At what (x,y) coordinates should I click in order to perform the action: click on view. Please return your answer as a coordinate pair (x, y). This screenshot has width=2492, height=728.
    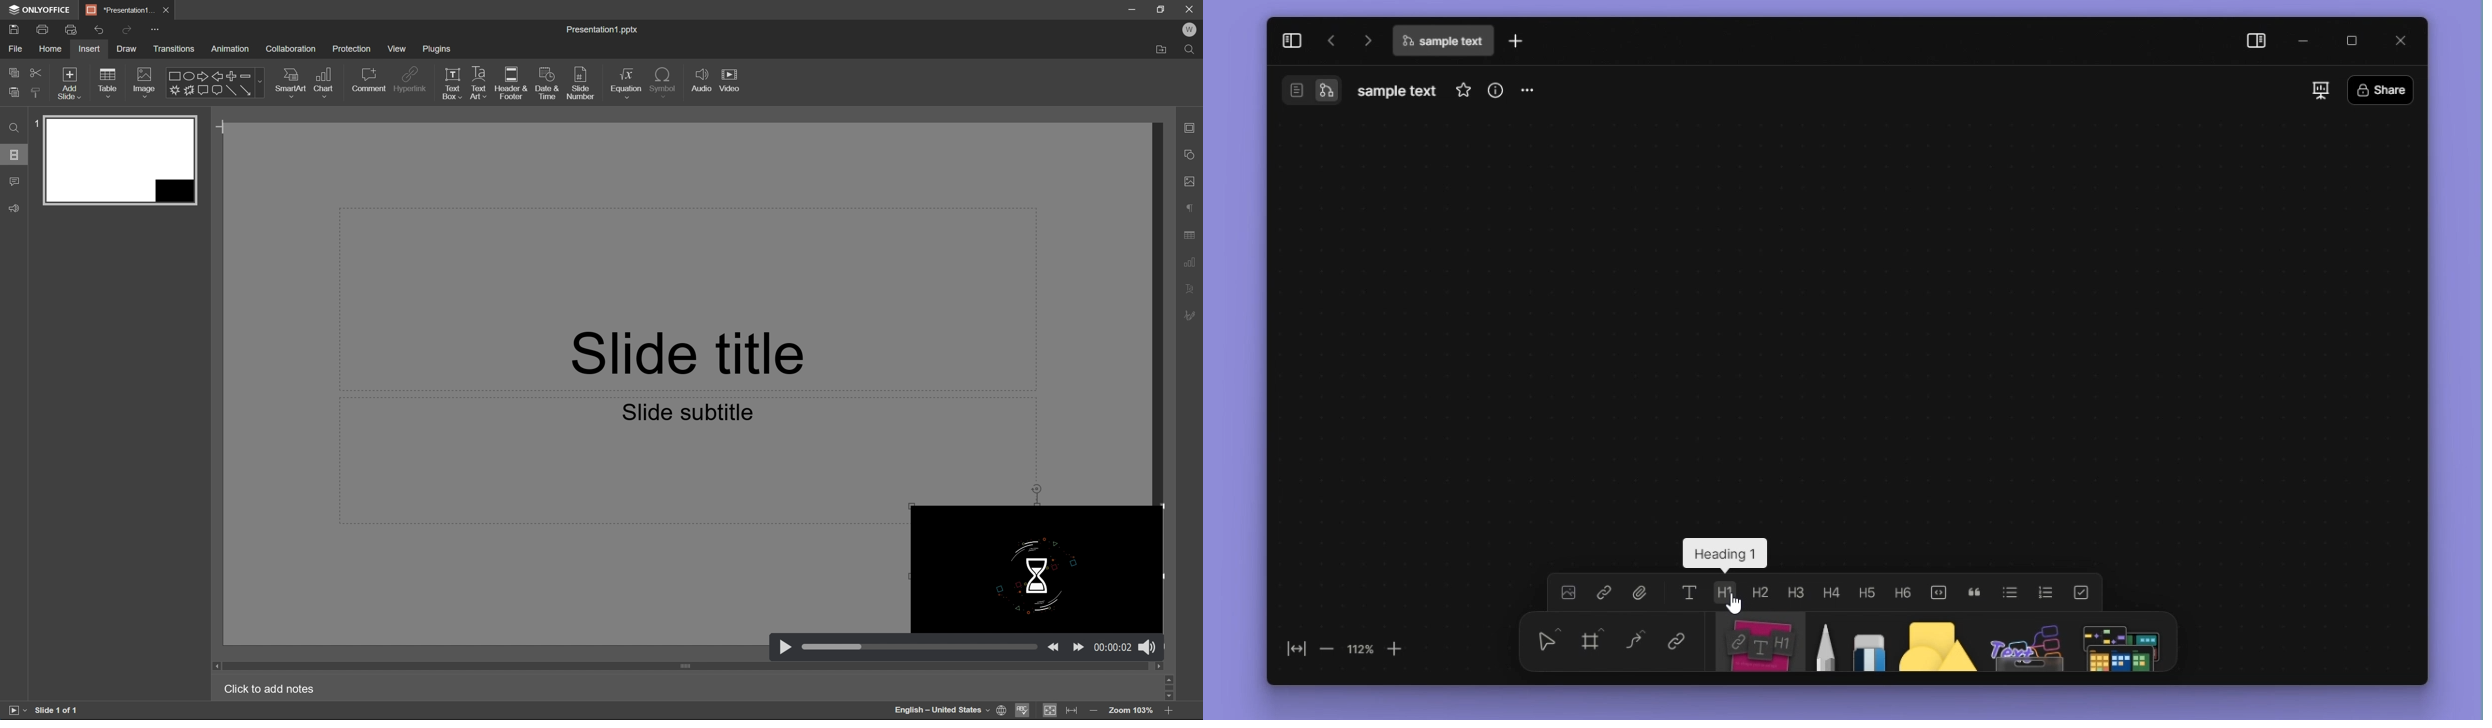
    Looking at the image, I should click on (400, 48).